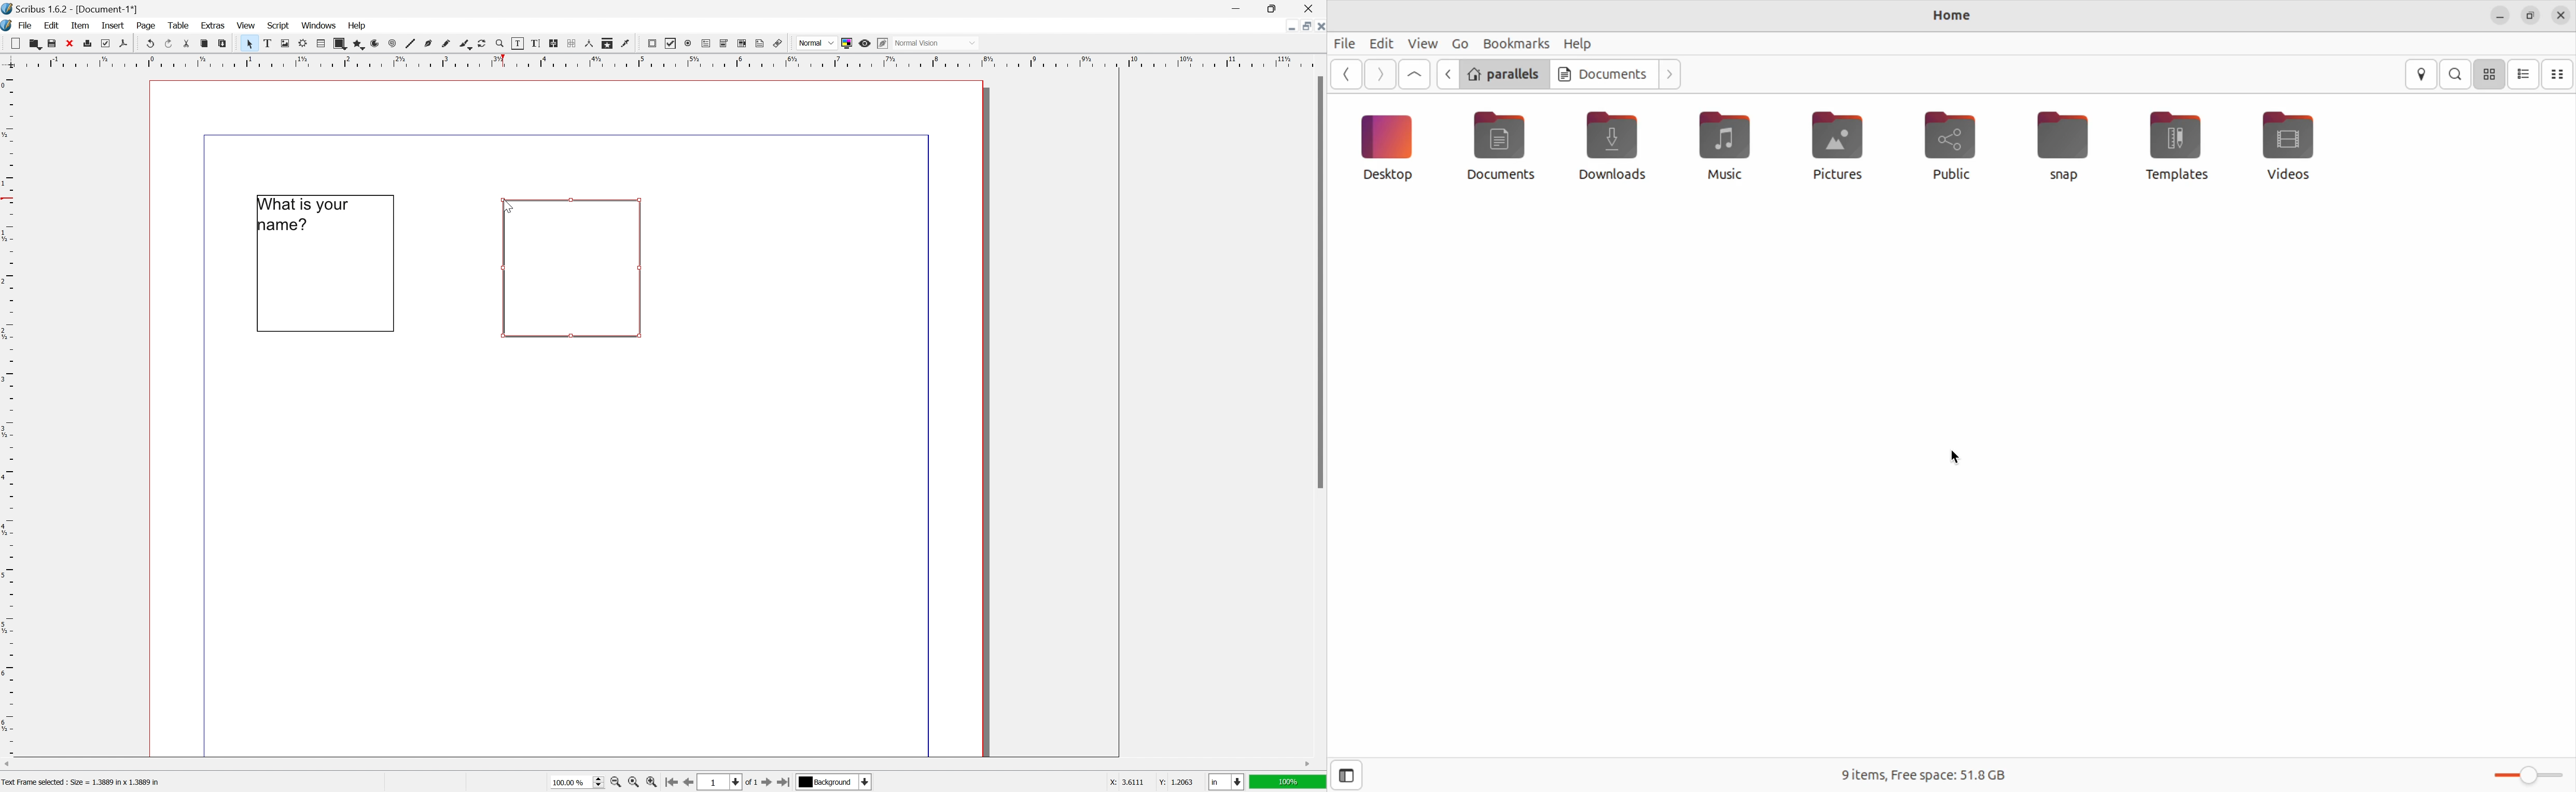 The width and height of the screenshot is (2576, 812). What do you see at coordinates (570, 43) in the screenshot?
I see `unlink text frames` at bounding box center [570, 43].